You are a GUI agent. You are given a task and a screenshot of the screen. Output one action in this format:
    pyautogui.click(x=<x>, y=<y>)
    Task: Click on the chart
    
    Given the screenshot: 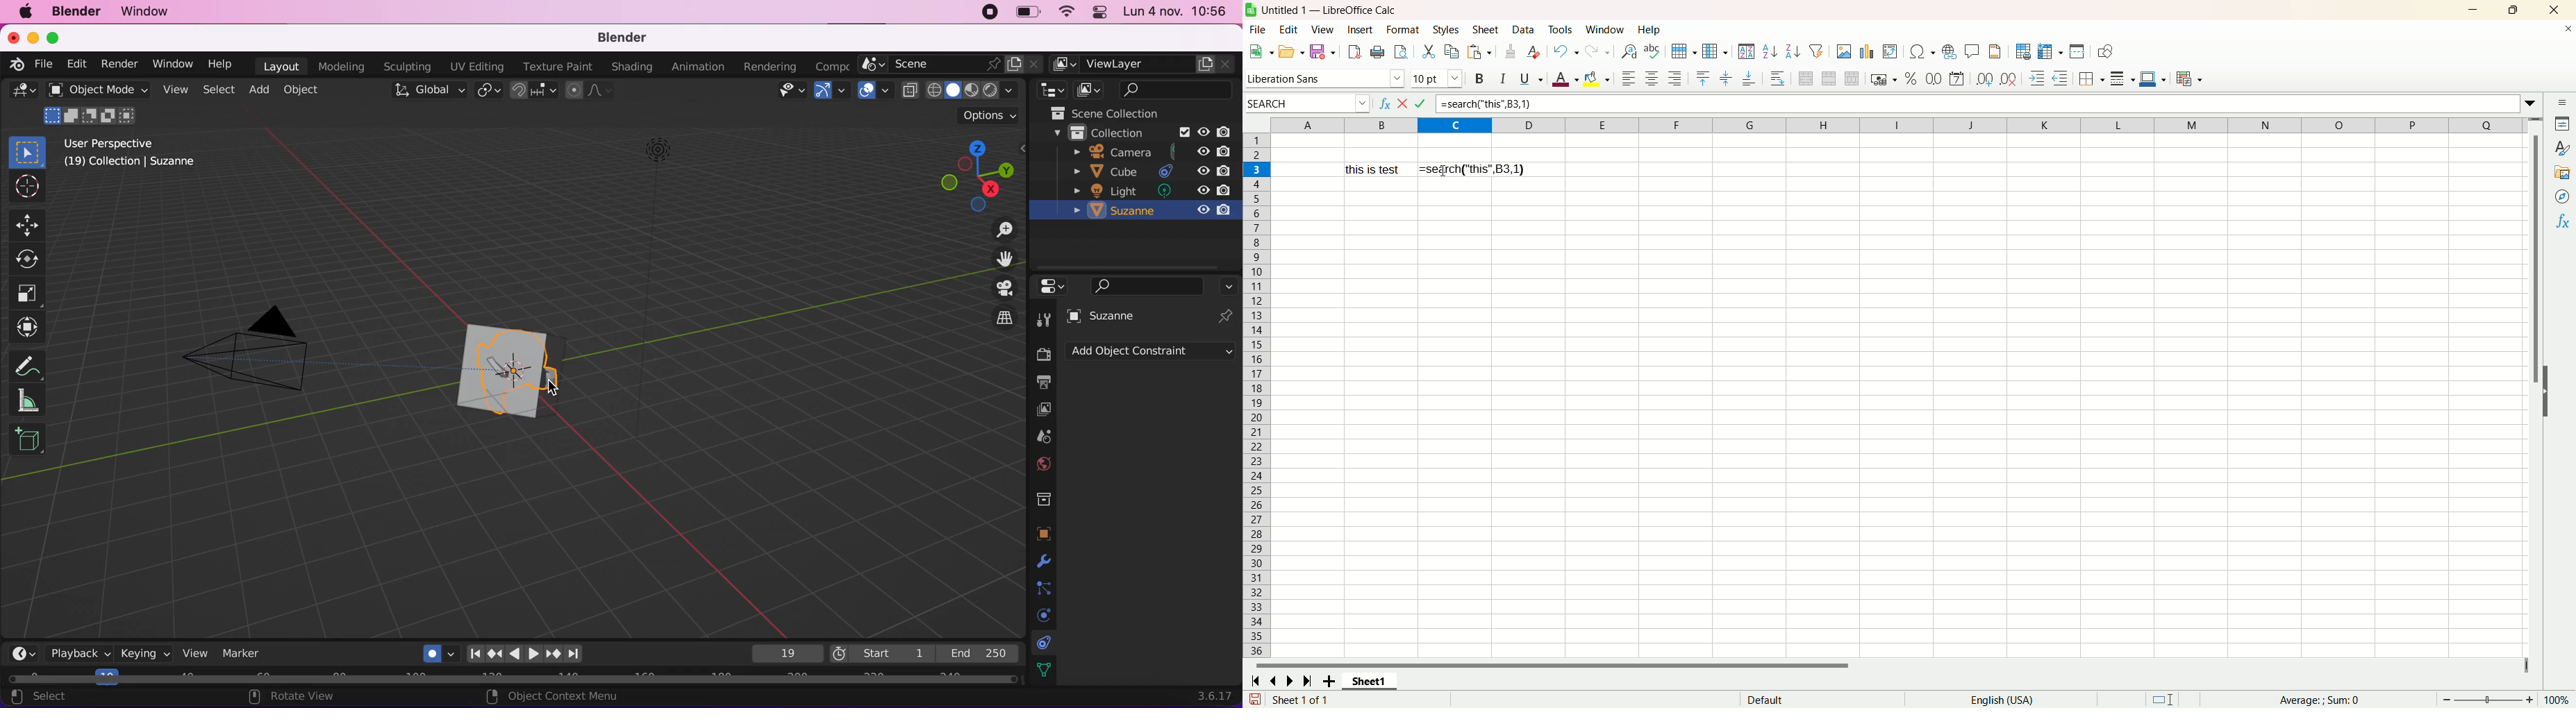 What is the action you would take?
    pyautogui.click(x=1867, y=50)
    